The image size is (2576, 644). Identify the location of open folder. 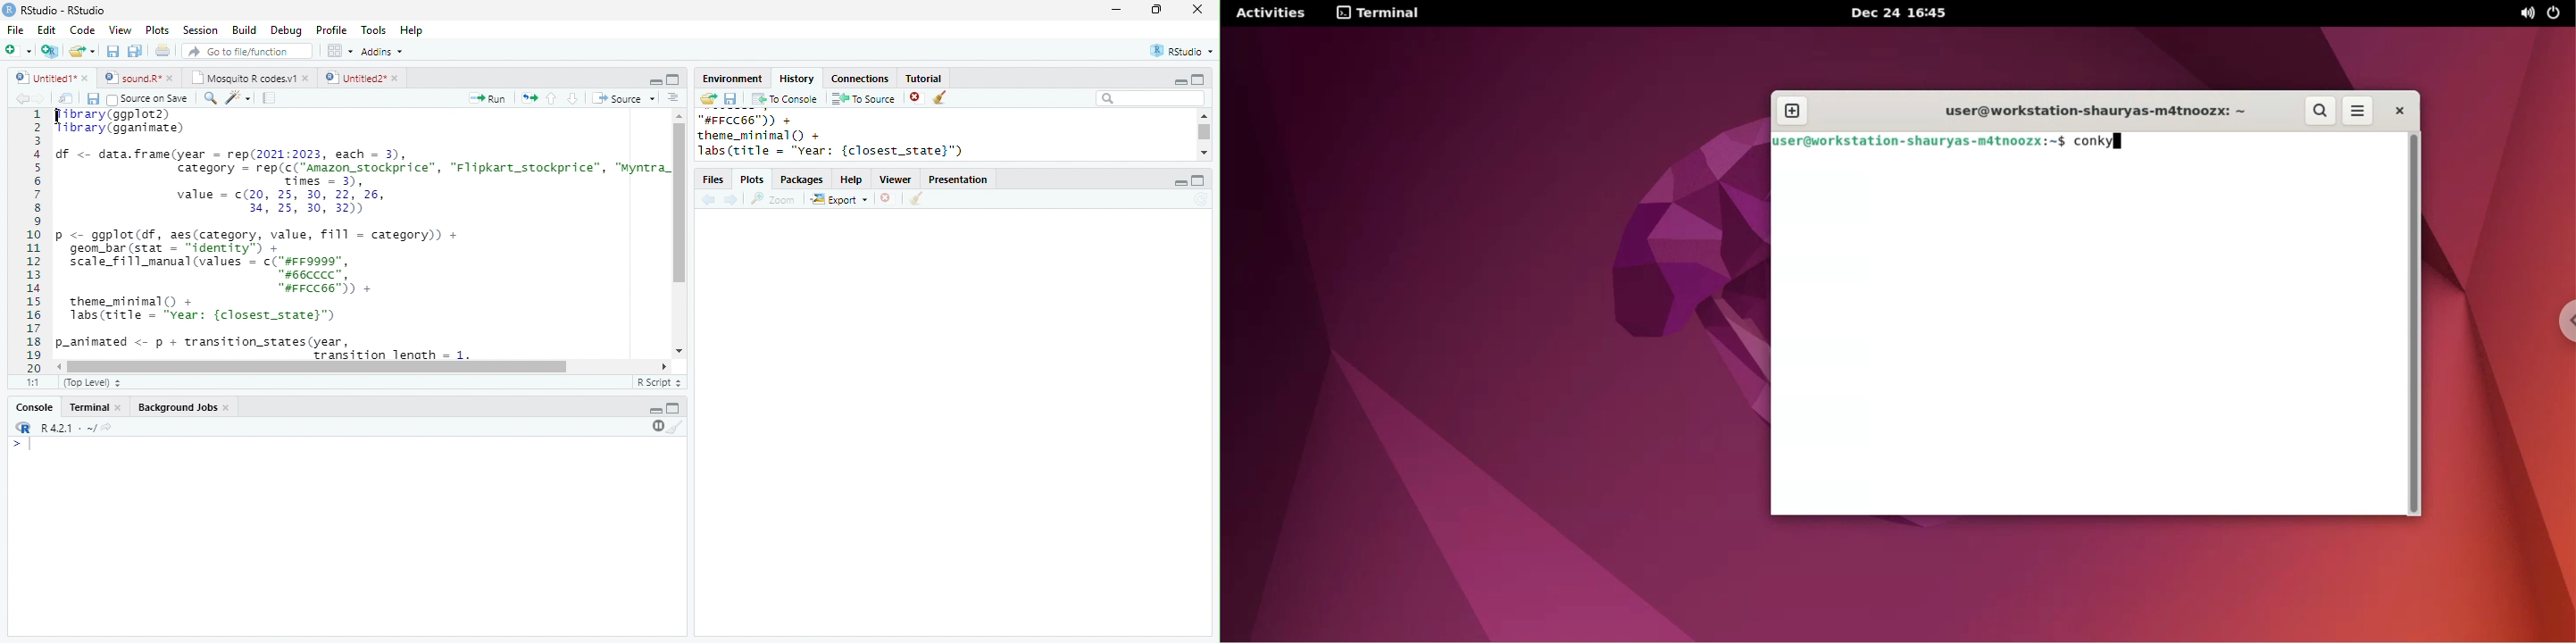
(709, 98).